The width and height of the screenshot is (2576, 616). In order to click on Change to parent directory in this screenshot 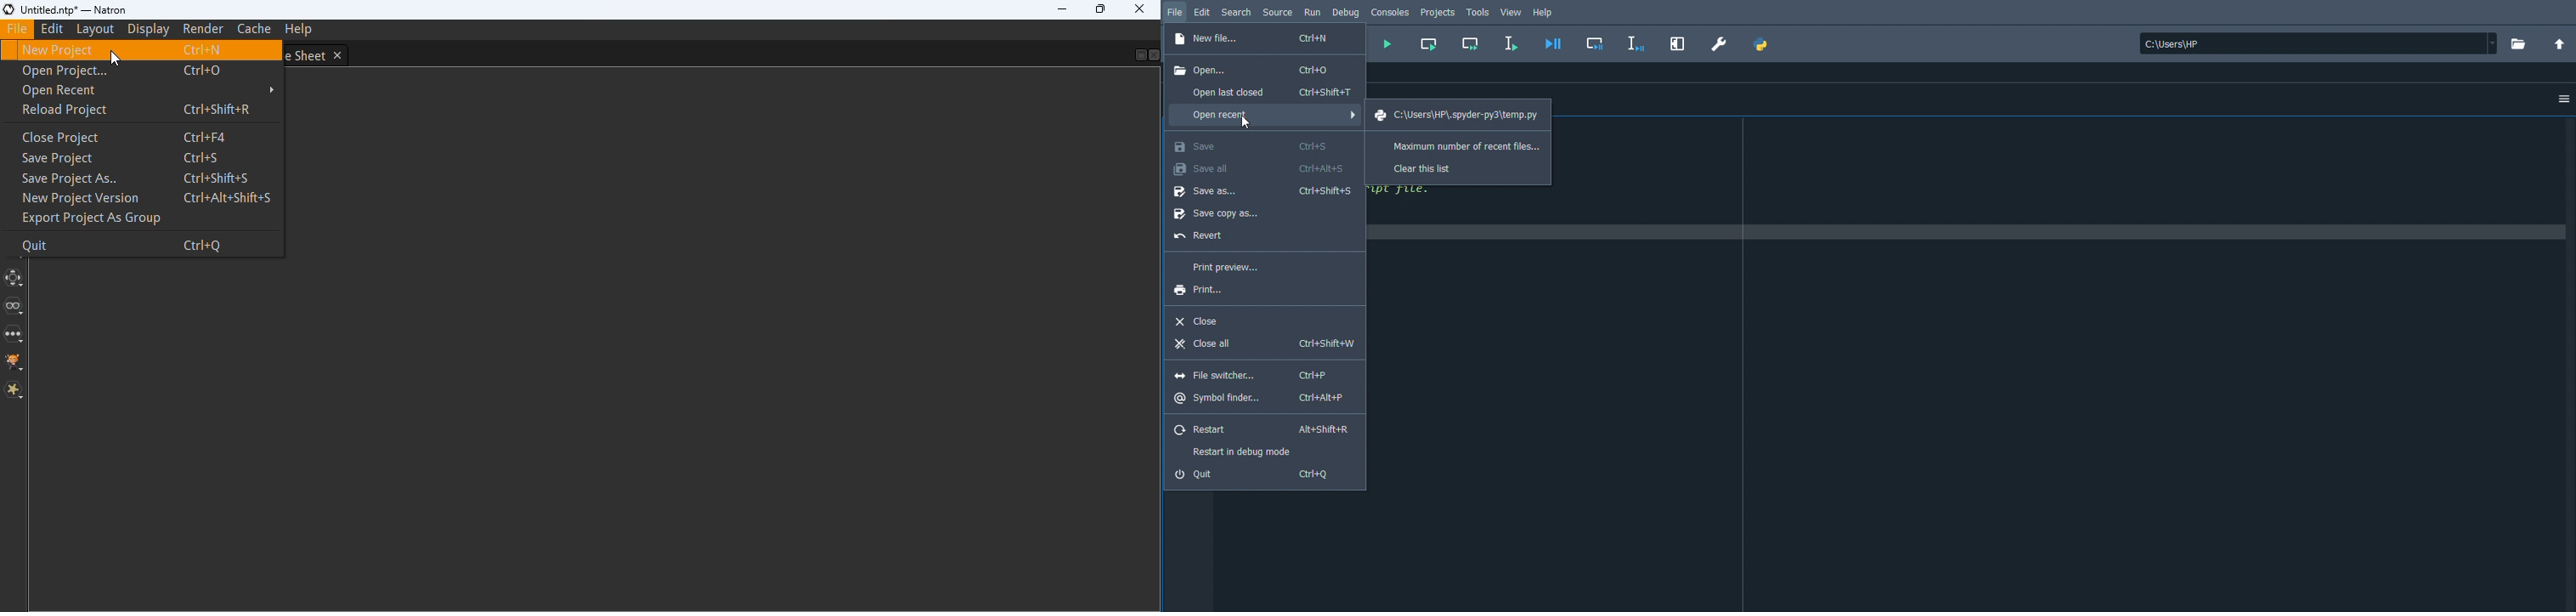, I will do `click(2560, 44)`.